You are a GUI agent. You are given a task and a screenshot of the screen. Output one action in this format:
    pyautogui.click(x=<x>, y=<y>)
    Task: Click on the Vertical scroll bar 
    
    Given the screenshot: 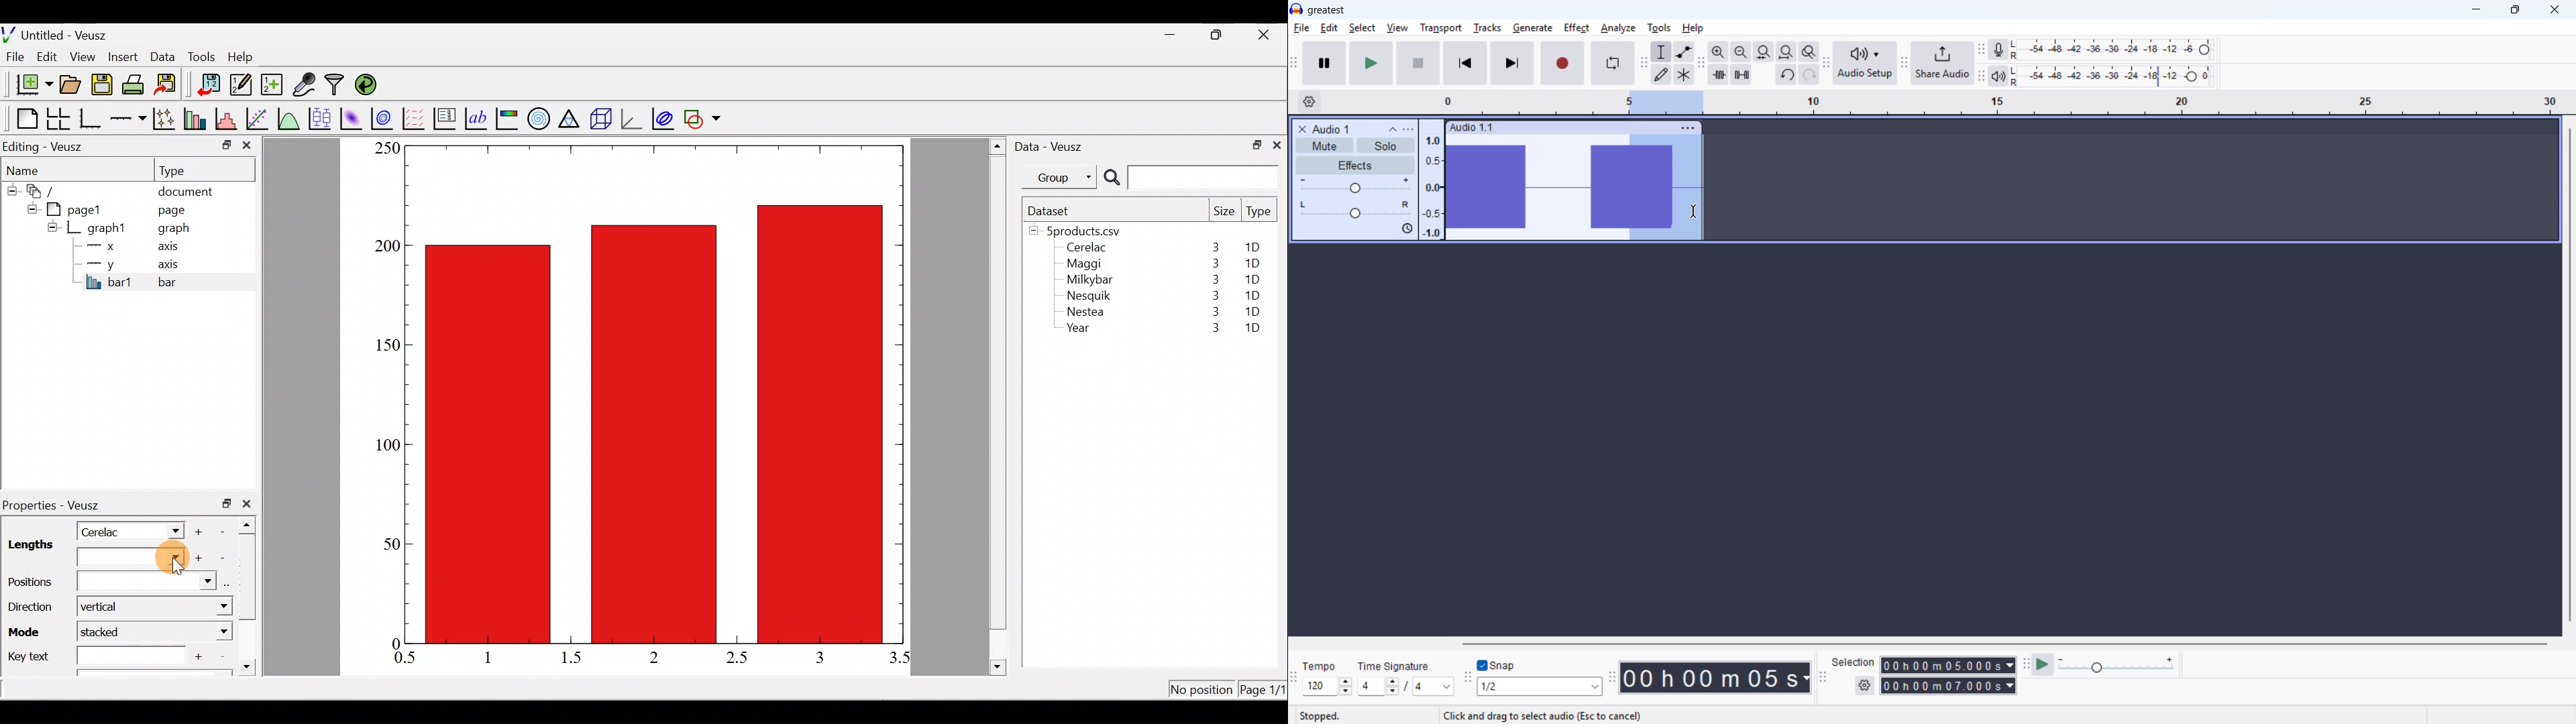 What is the action you would take?
    pyautogui.click(x=2570, y=376)
    